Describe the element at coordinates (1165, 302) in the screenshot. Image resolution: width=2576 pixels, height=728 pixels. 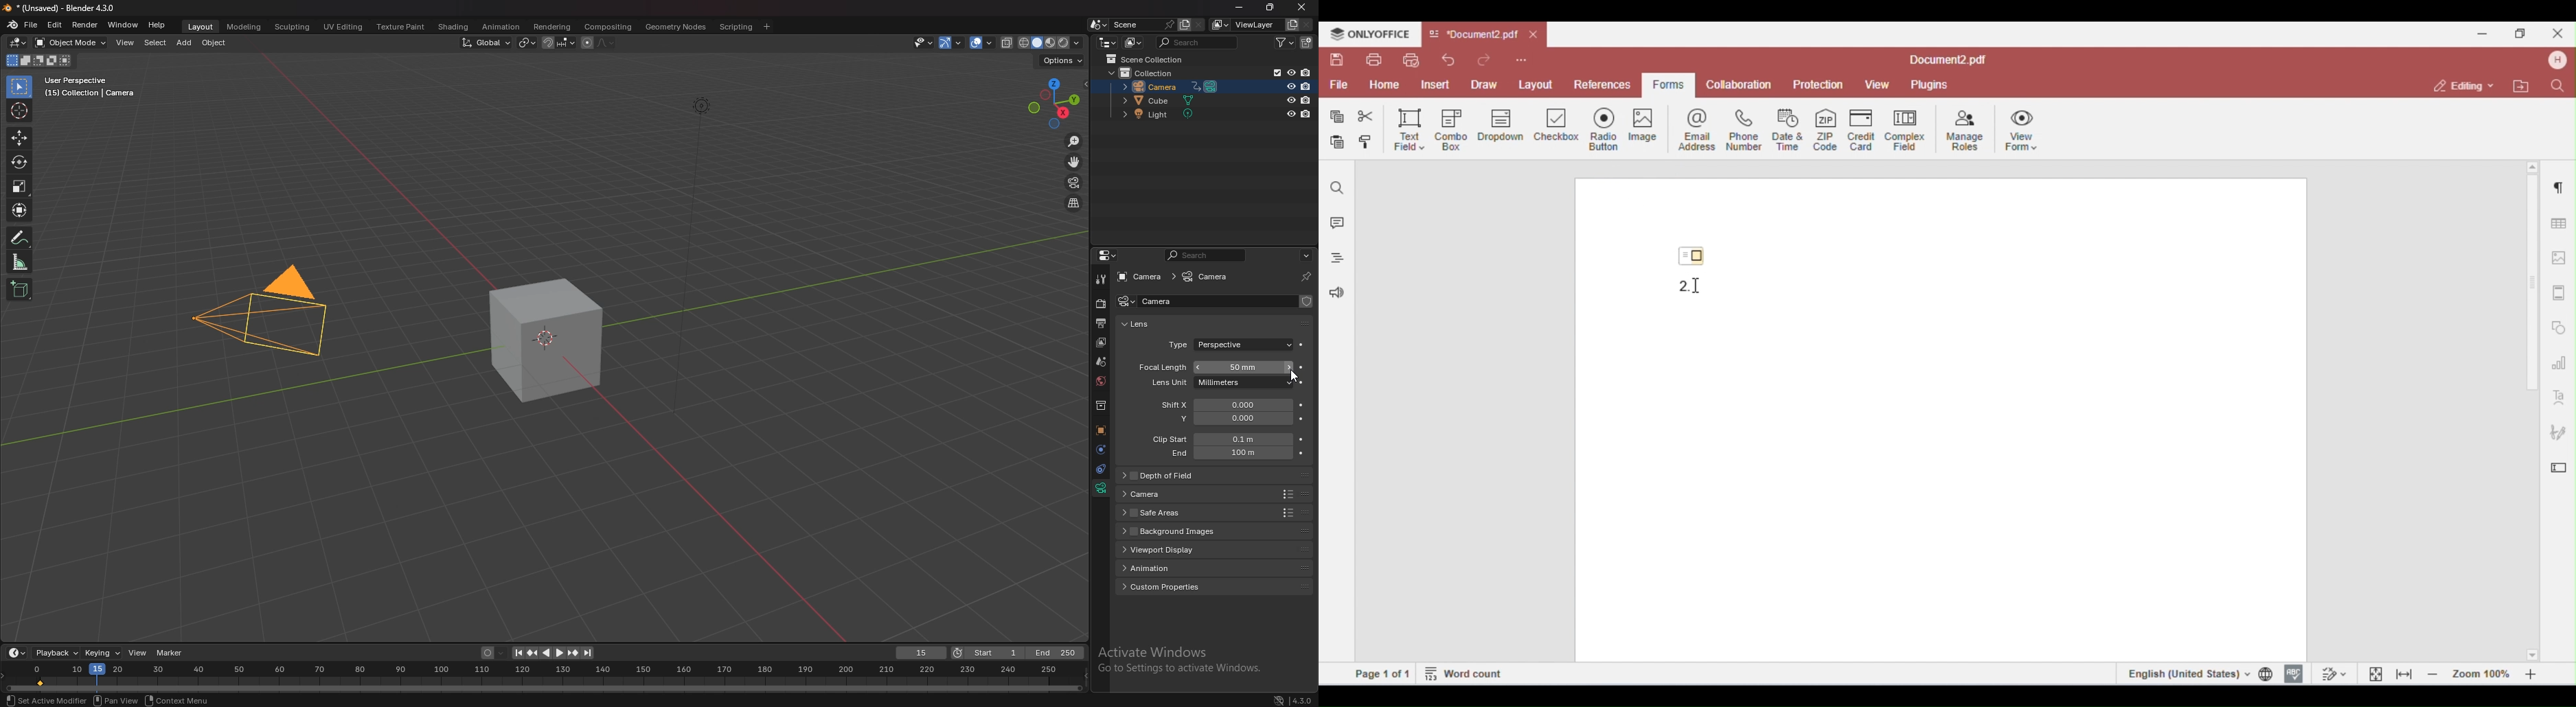
I see `name` at that location.